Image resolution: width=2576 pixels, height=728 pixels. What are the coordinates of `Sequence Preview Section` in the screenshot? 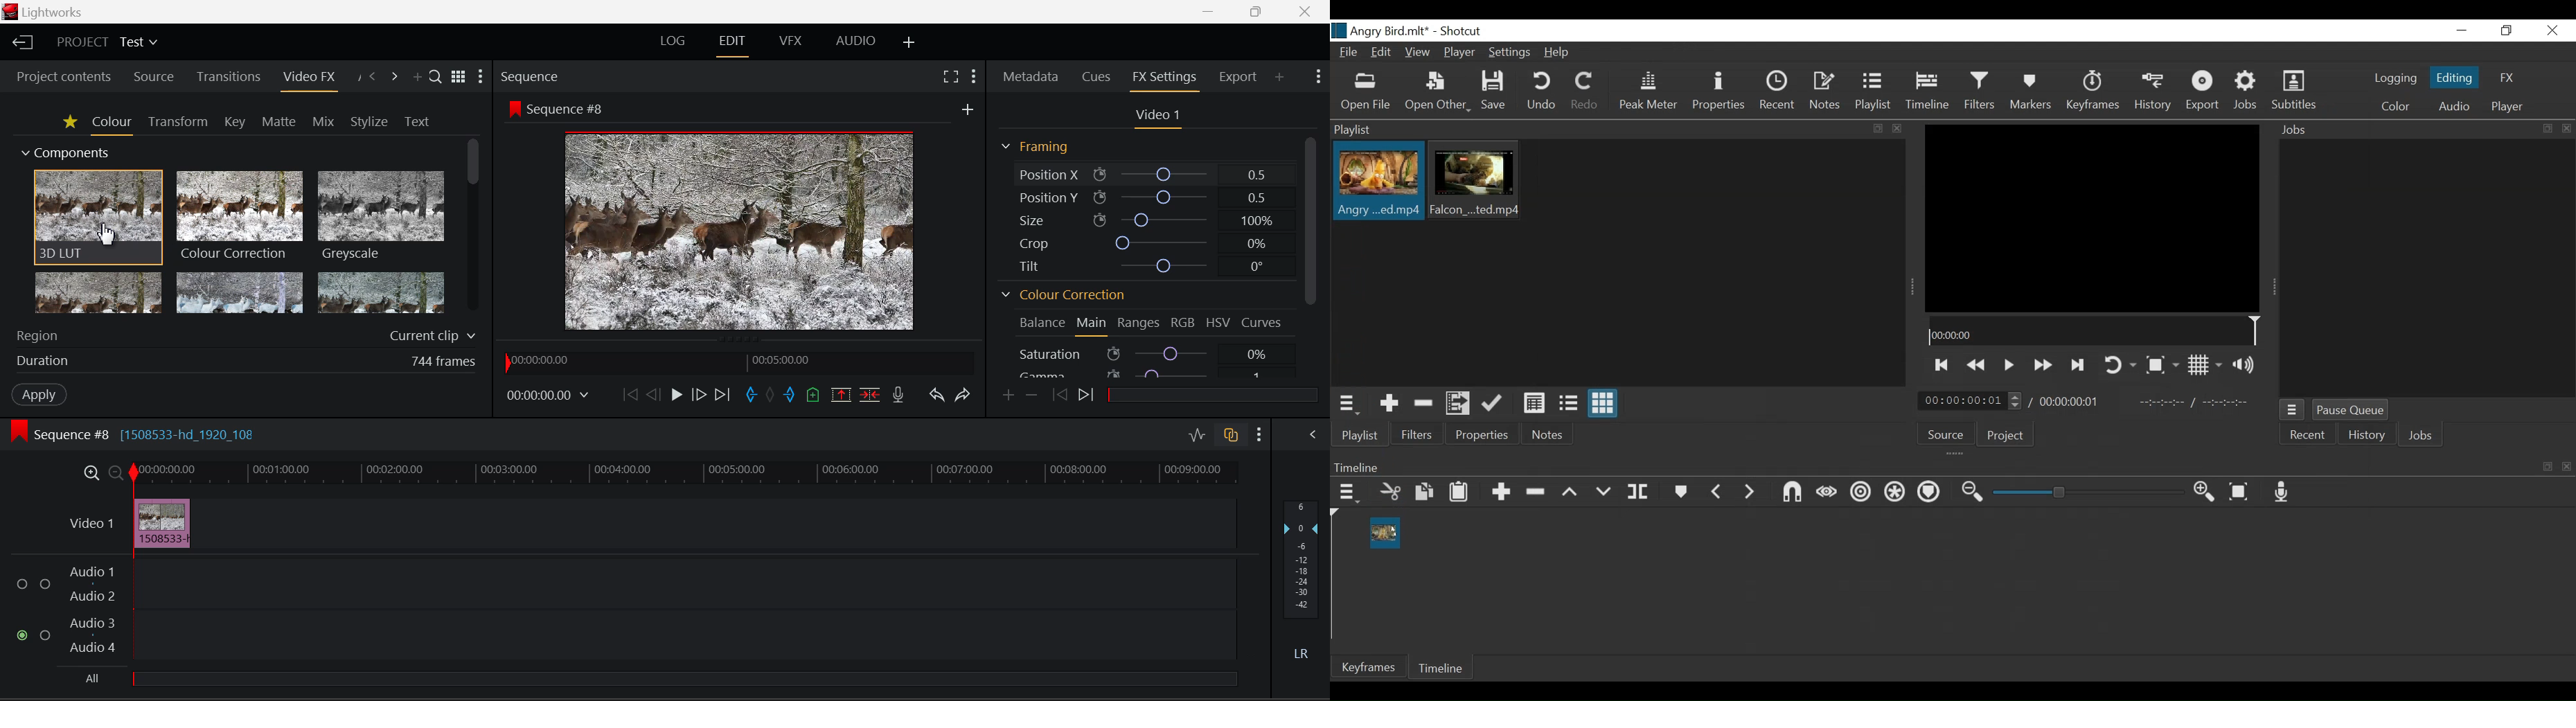 It's located at (531, 77).